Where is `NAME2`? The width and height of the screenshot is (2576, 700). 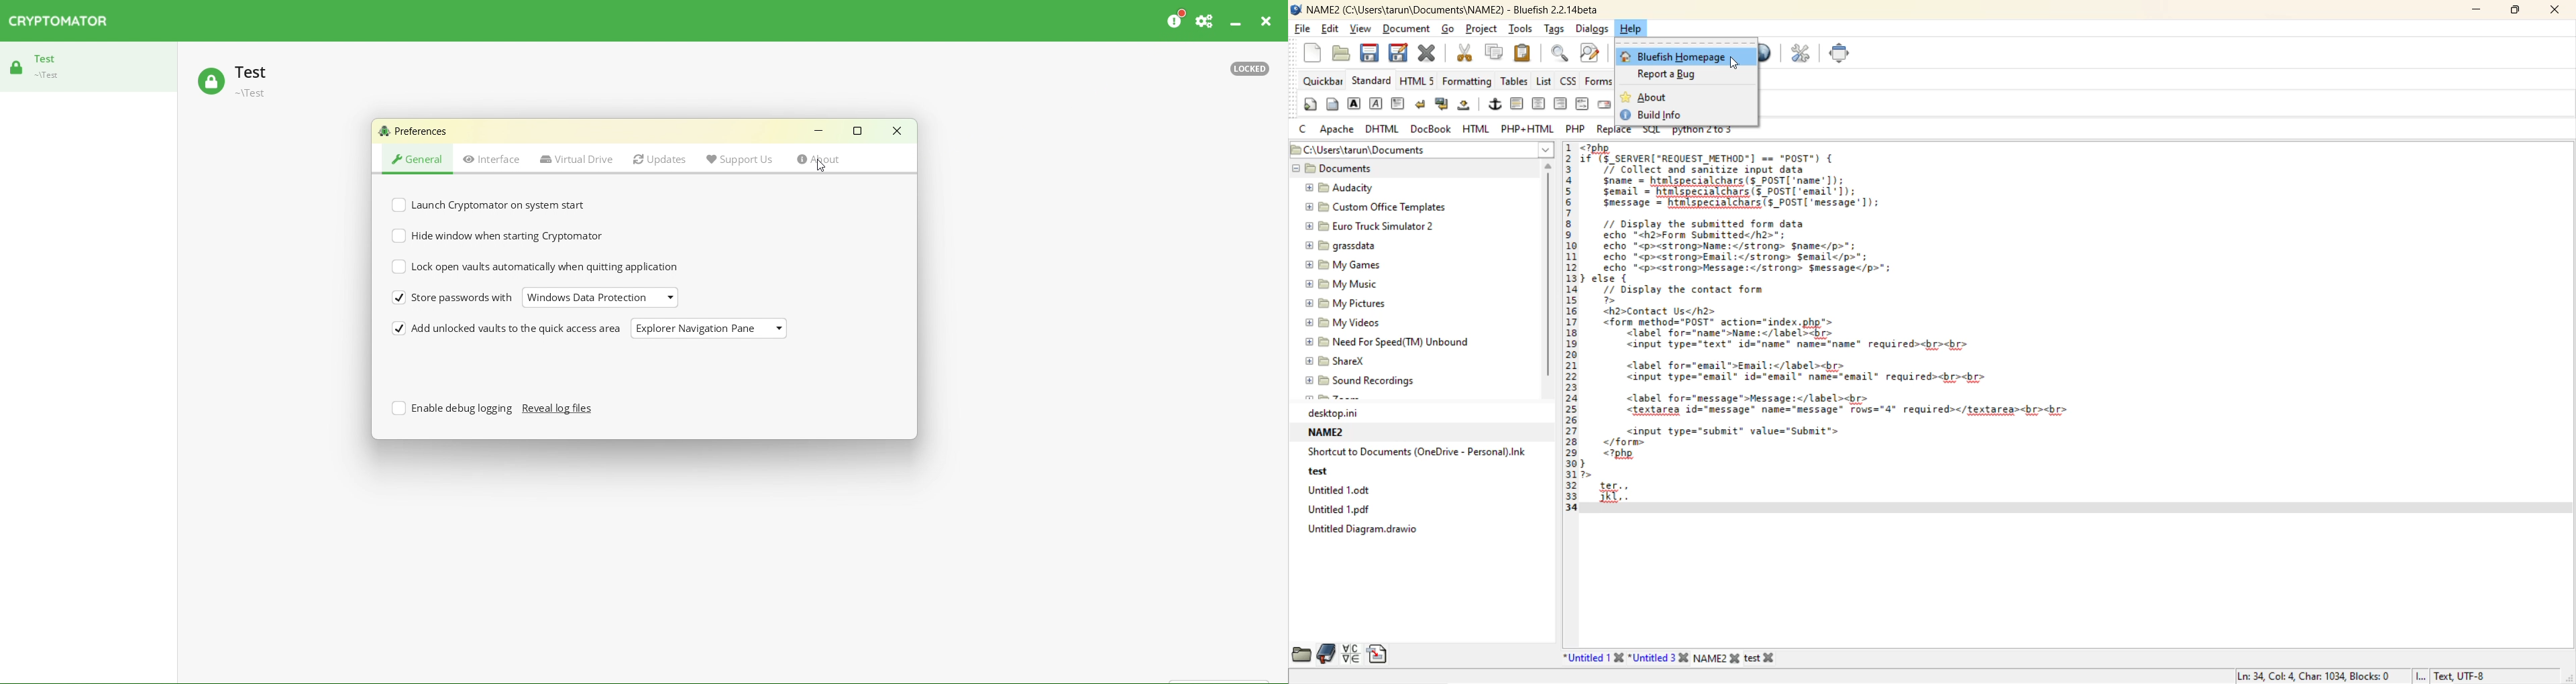
NAME2 is located at coordinates (1324, 433).